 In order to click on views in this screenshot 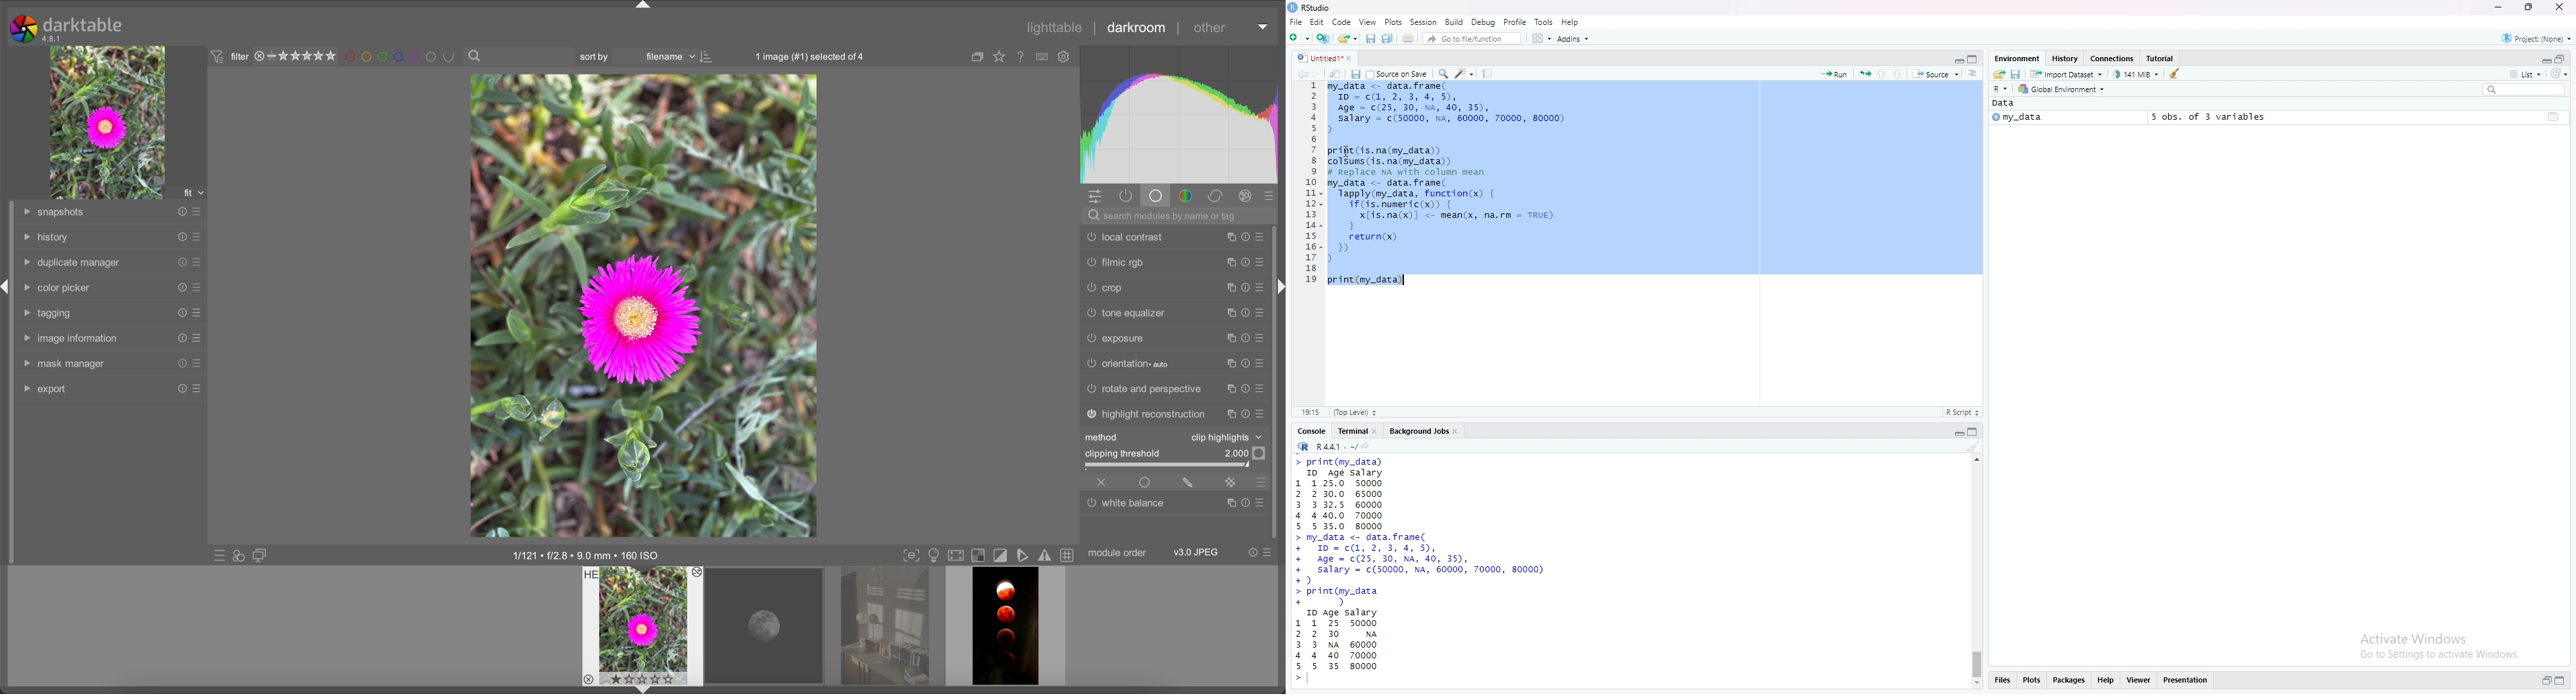, I will do `click(2141, 679)`.